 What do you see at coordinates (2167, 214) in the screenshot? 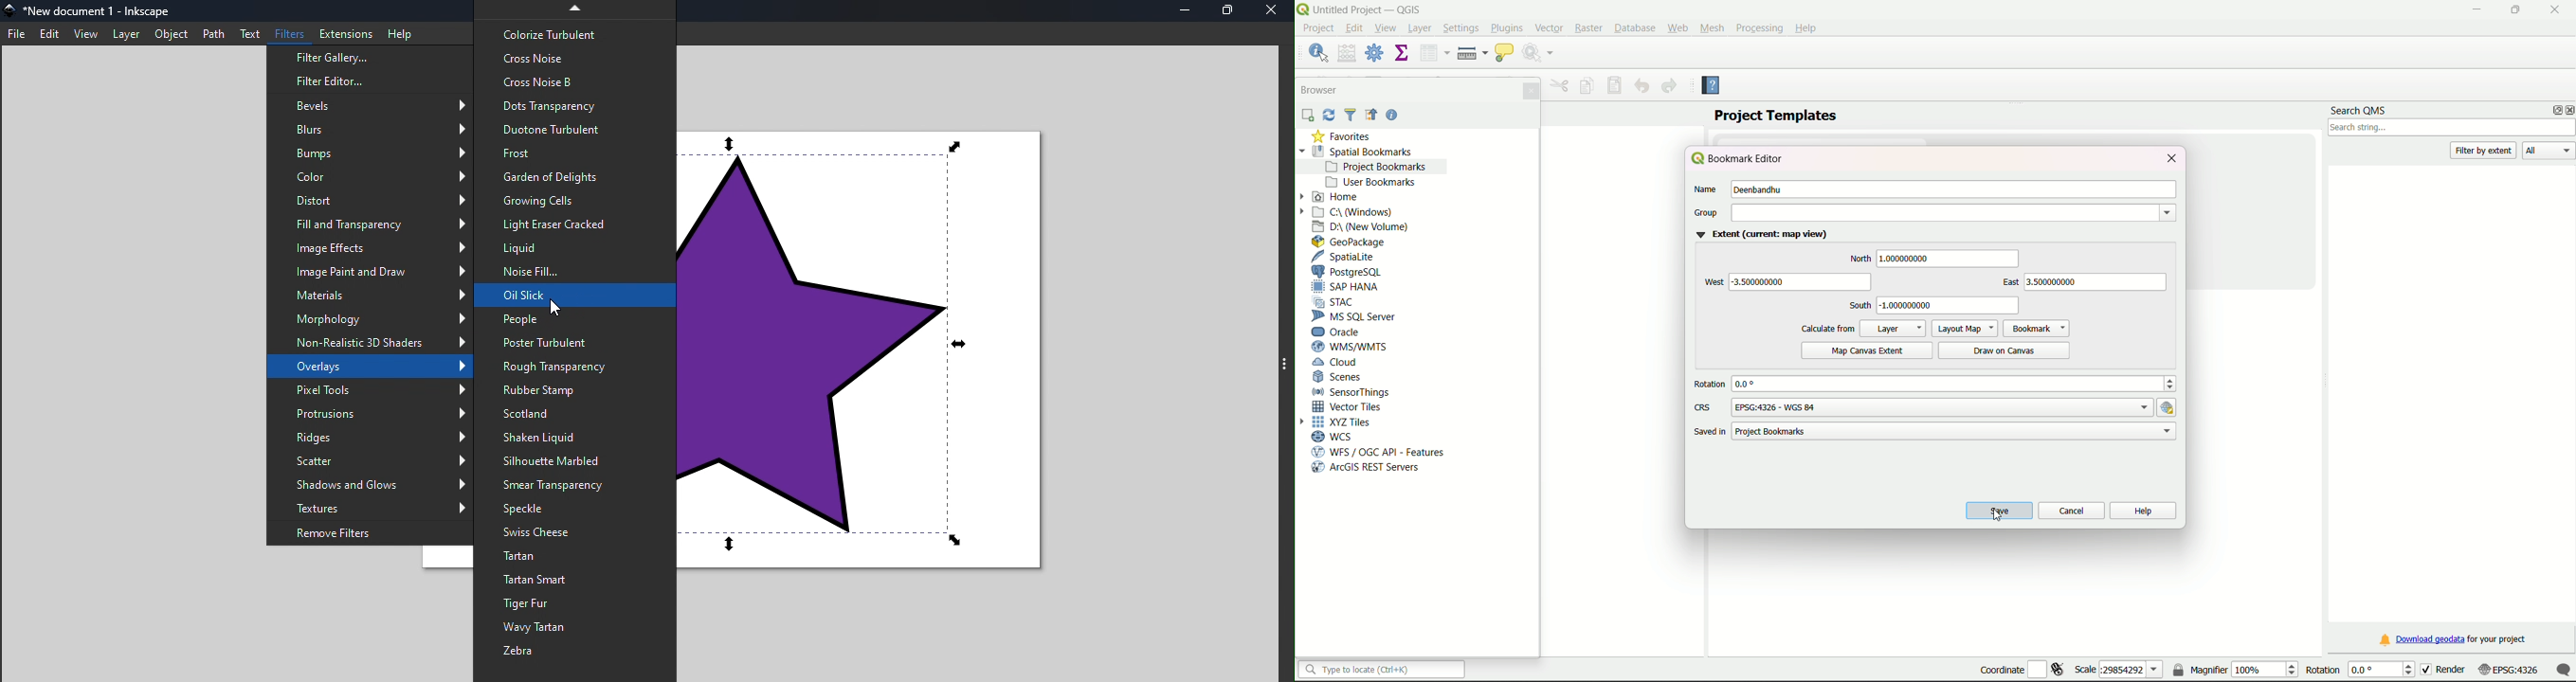
I see `dropdown` at bounding box center [2167, 214].